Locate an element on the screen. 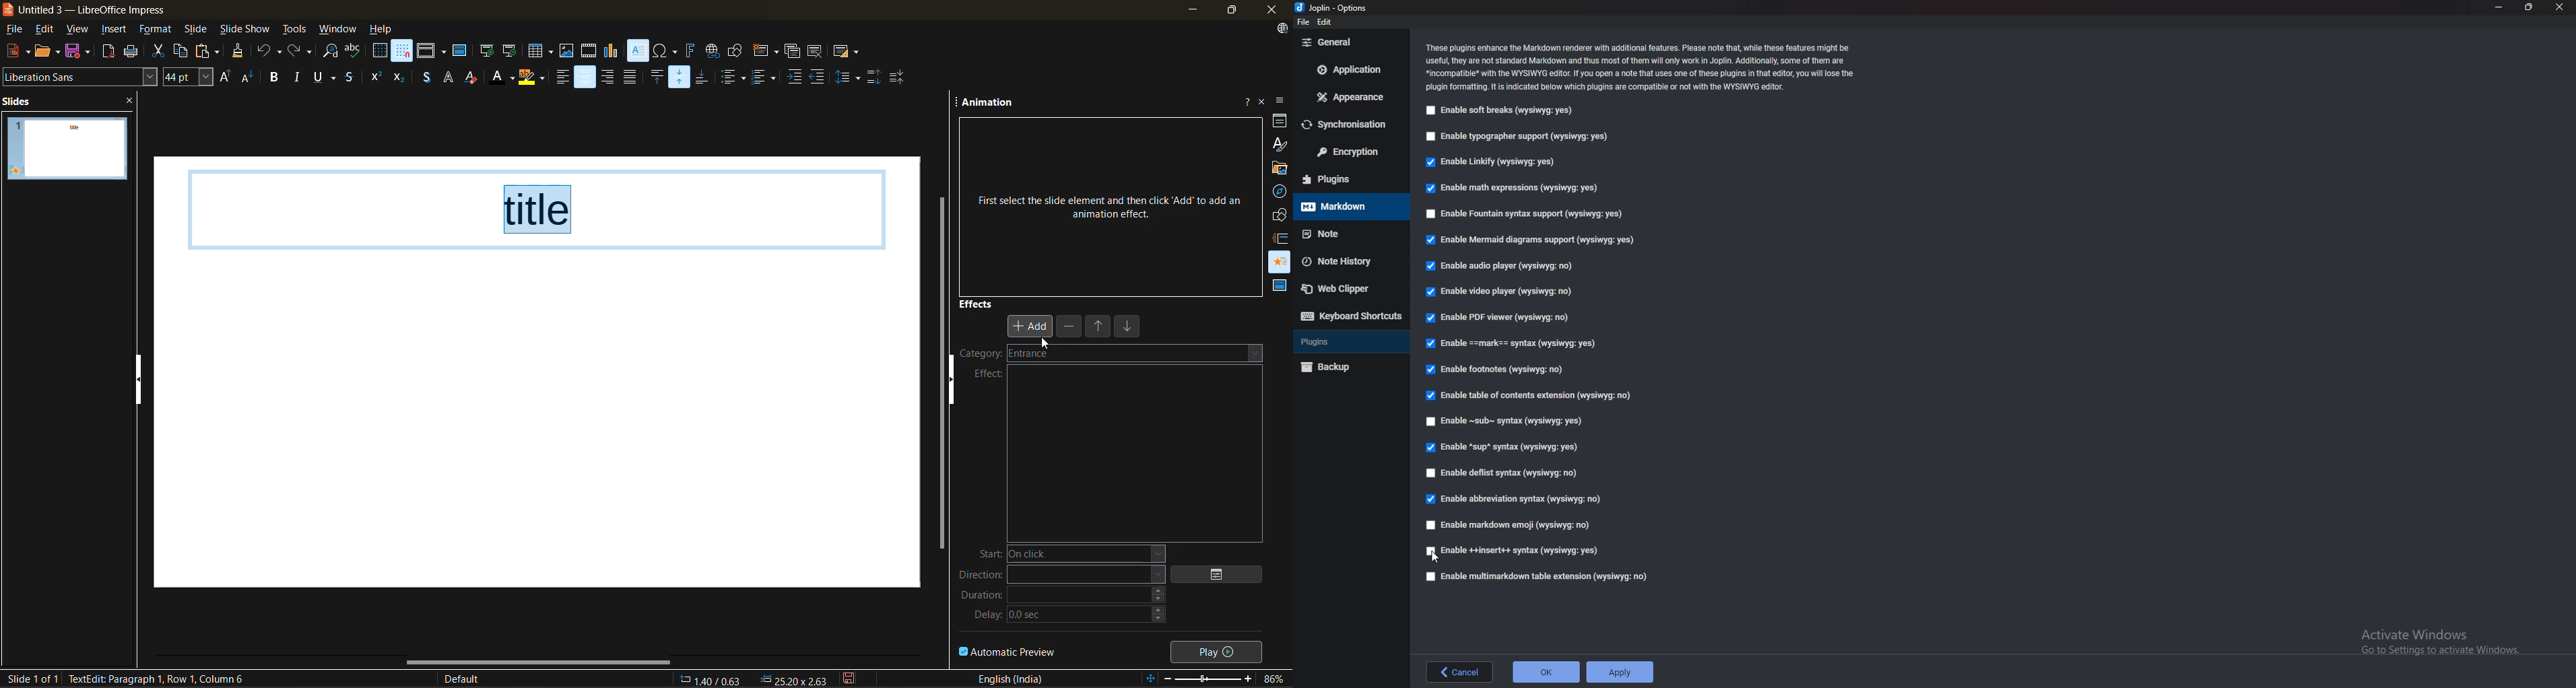  master slide is located at coordinates (460, 52).